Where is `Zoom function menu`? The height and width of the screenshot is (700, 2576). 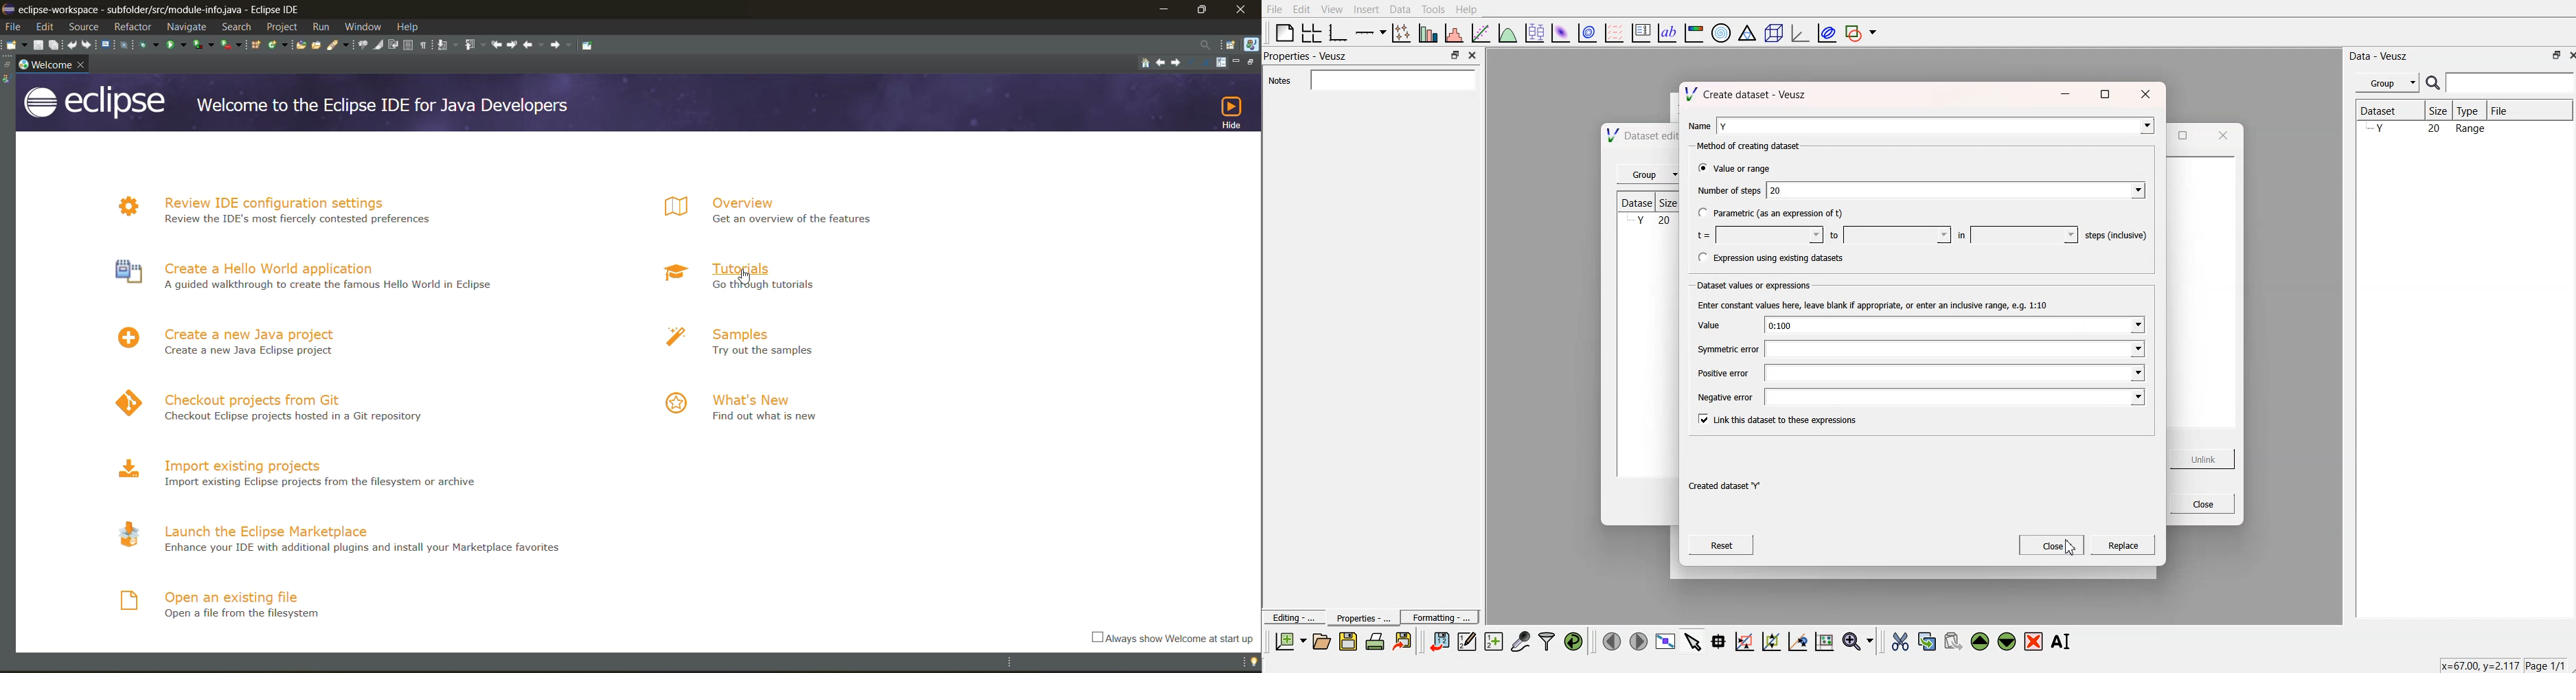 Zoom function menu is located at coordinates (1859, 640).